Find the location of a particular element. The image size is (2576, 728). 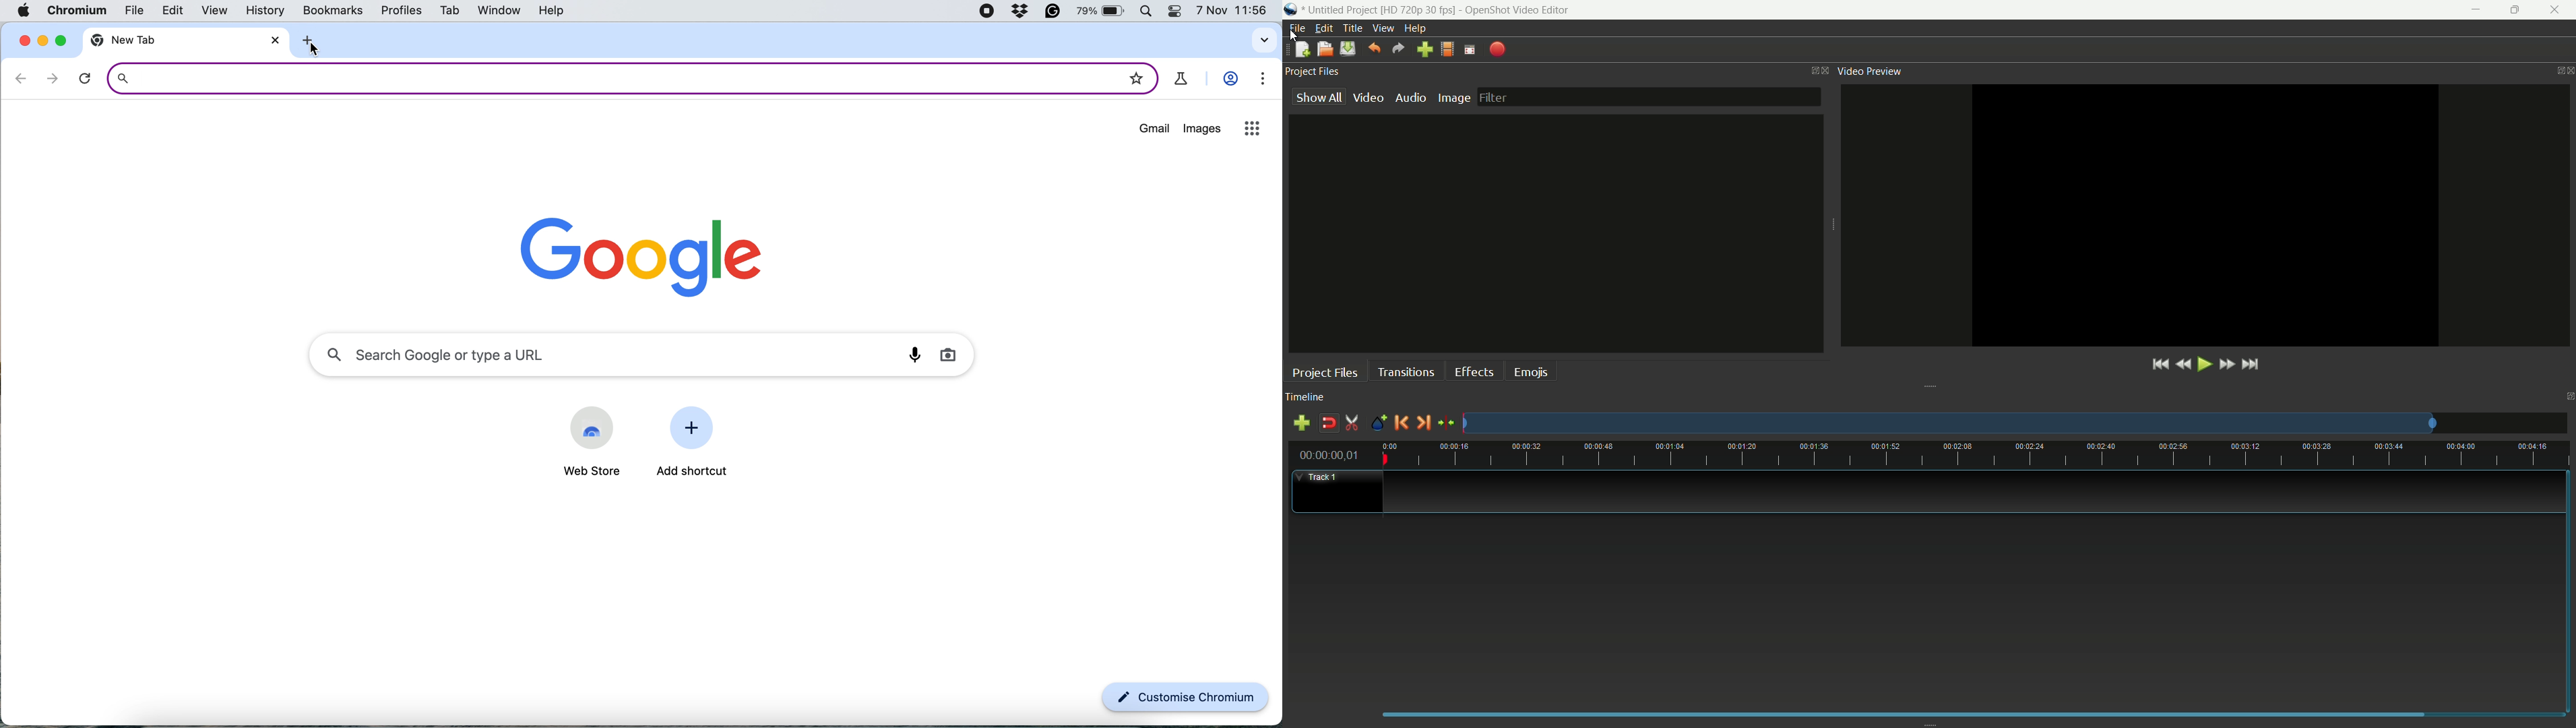

show all is located at coordinates (1320, 96).